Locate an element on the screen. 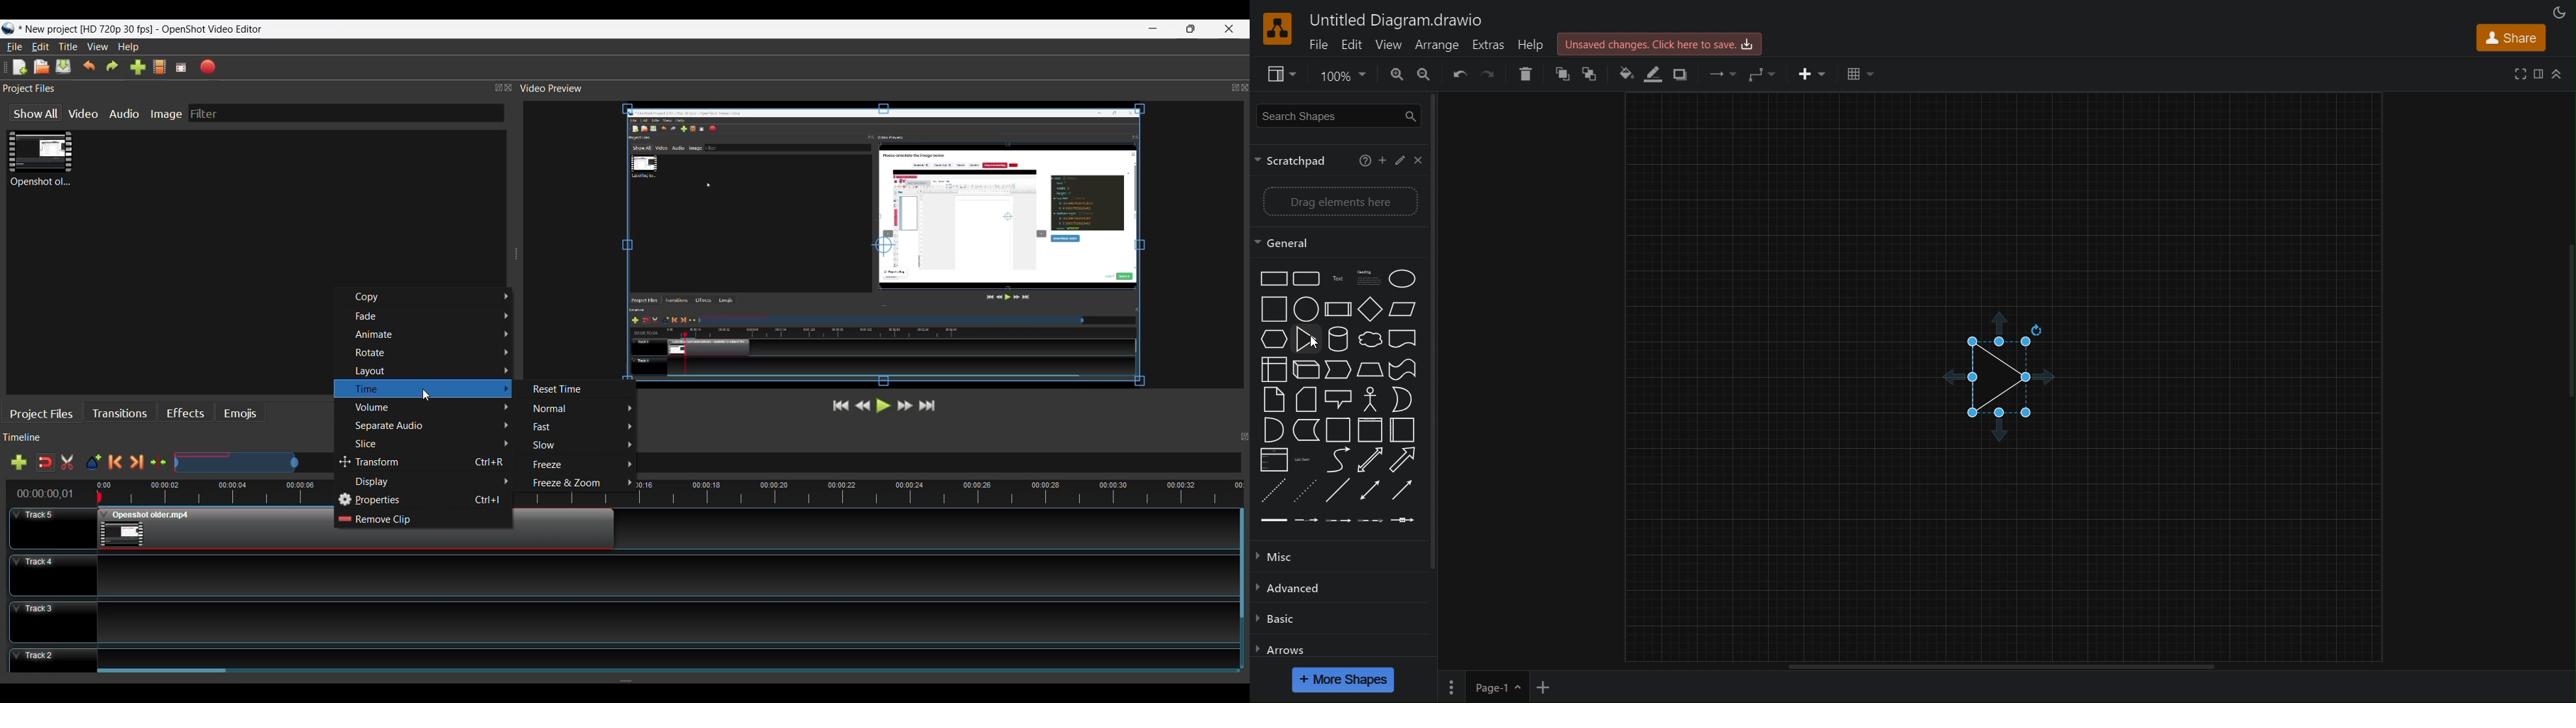  Untitled Diagram.drawio is located at coordinates (1399, 21).